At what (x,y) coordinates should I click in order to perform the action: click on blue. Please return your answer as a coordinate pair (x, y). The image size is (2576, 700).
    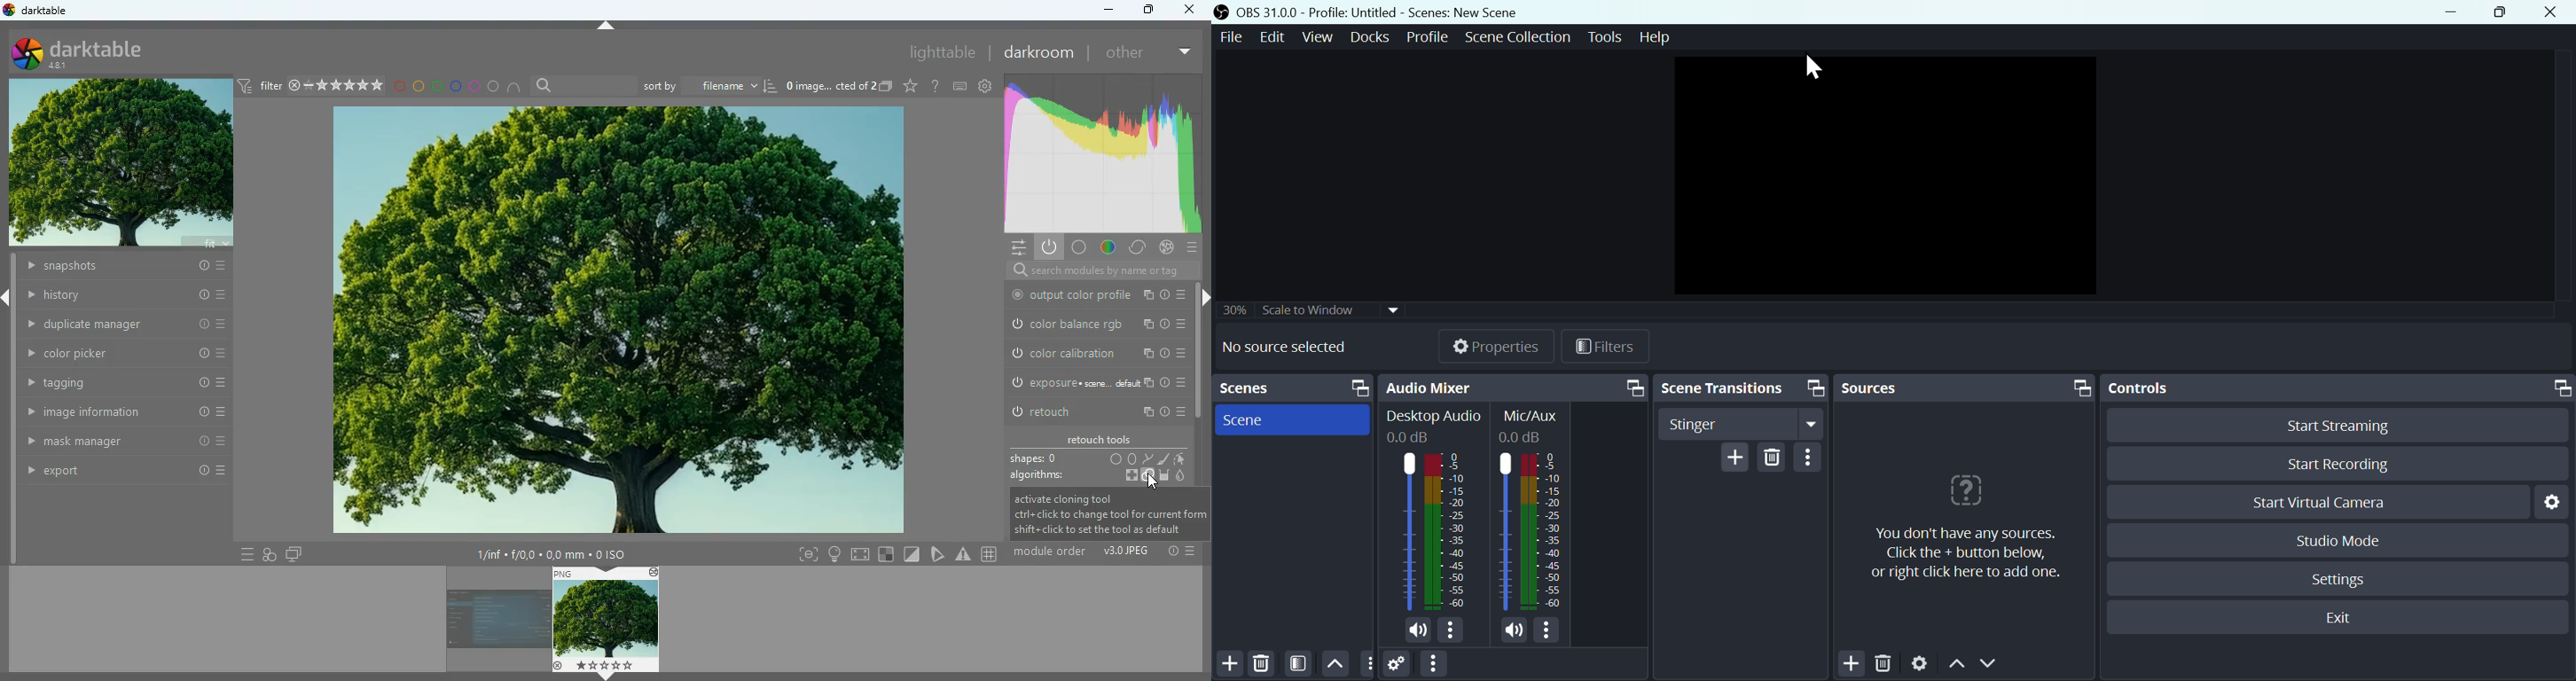
    Looking at the image, I should click on (456, 87).